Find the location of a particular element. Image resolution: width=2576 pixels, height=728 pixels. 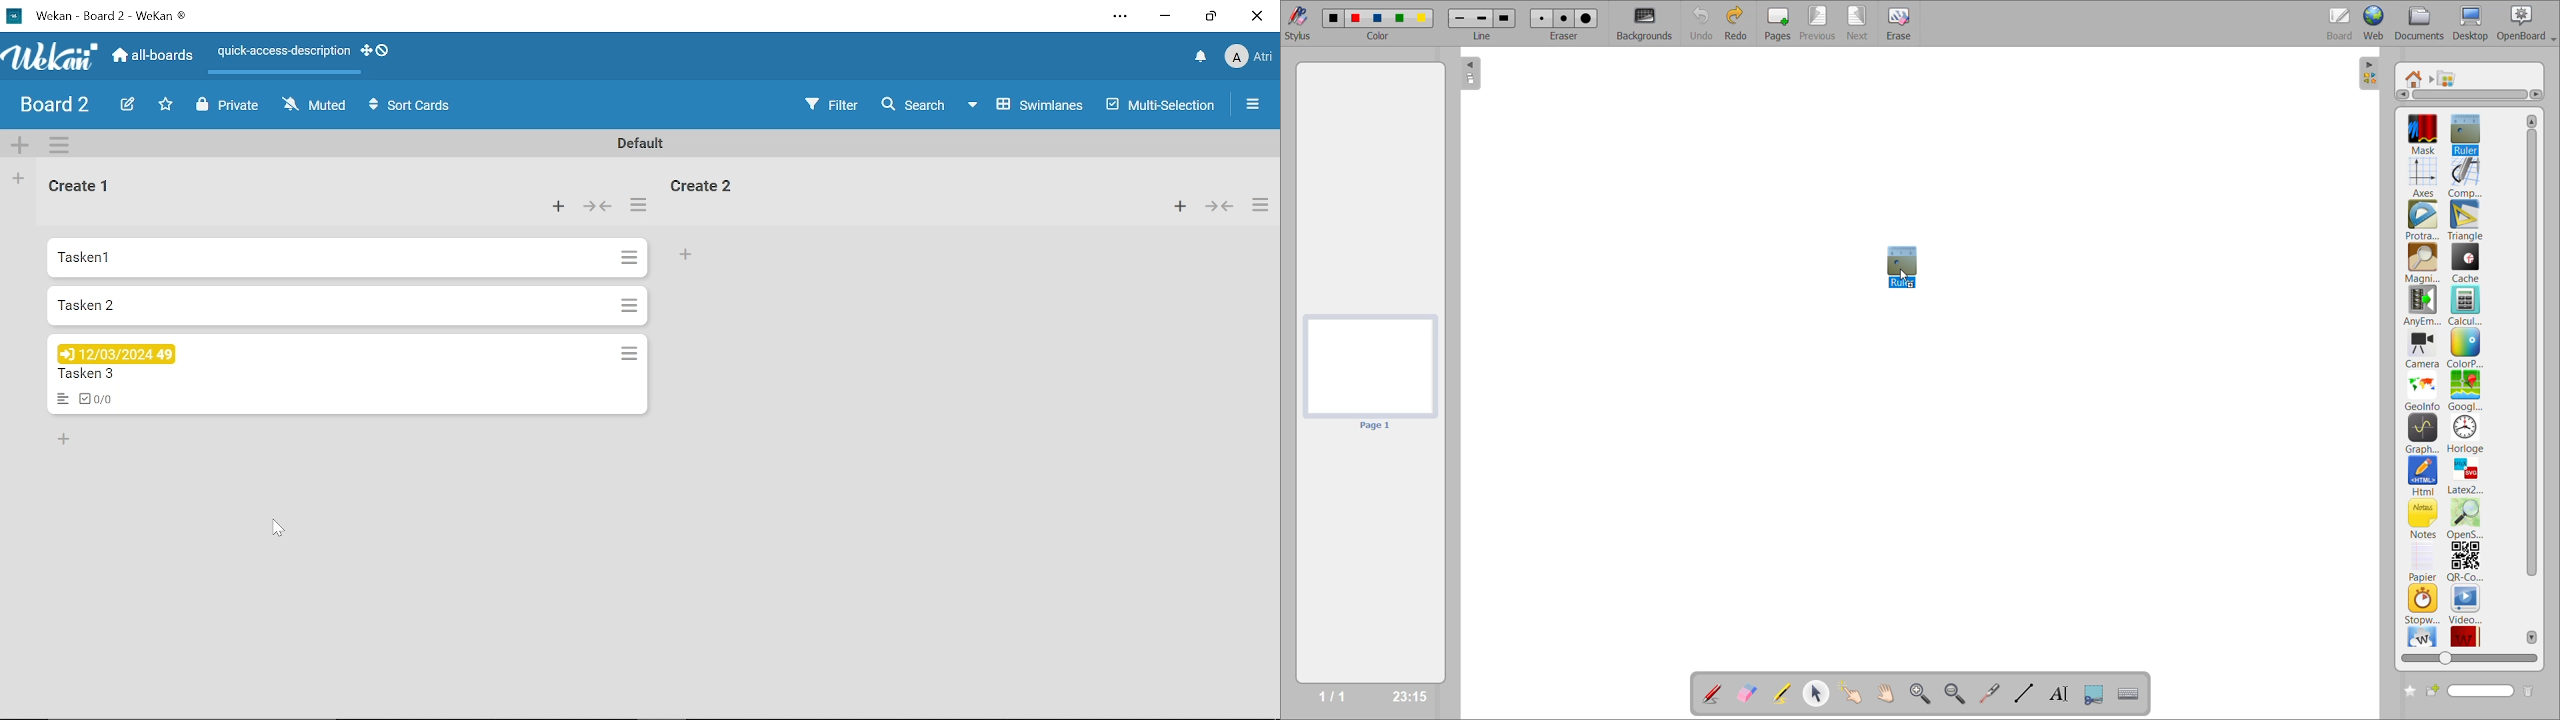

Tasken 1 is located at coordinates (348, 257).